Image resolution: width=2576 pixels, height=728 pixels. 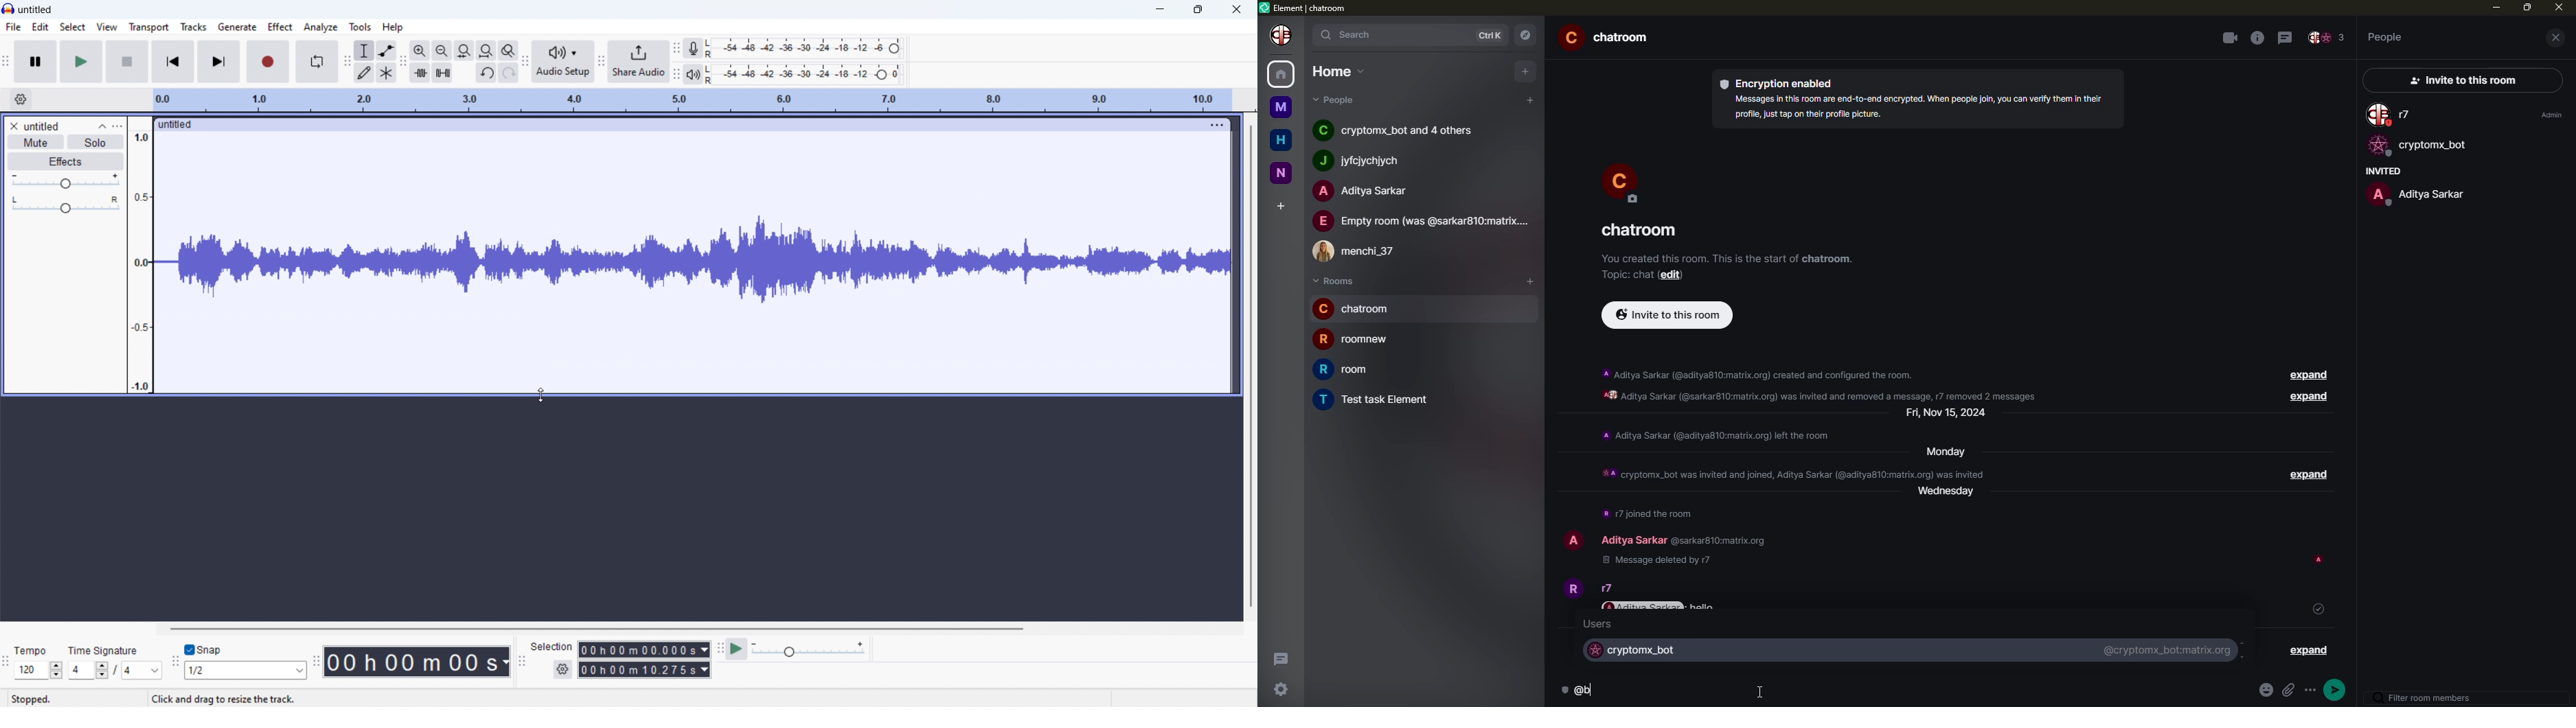 I want to click on people, so click(x=1633, y=540).